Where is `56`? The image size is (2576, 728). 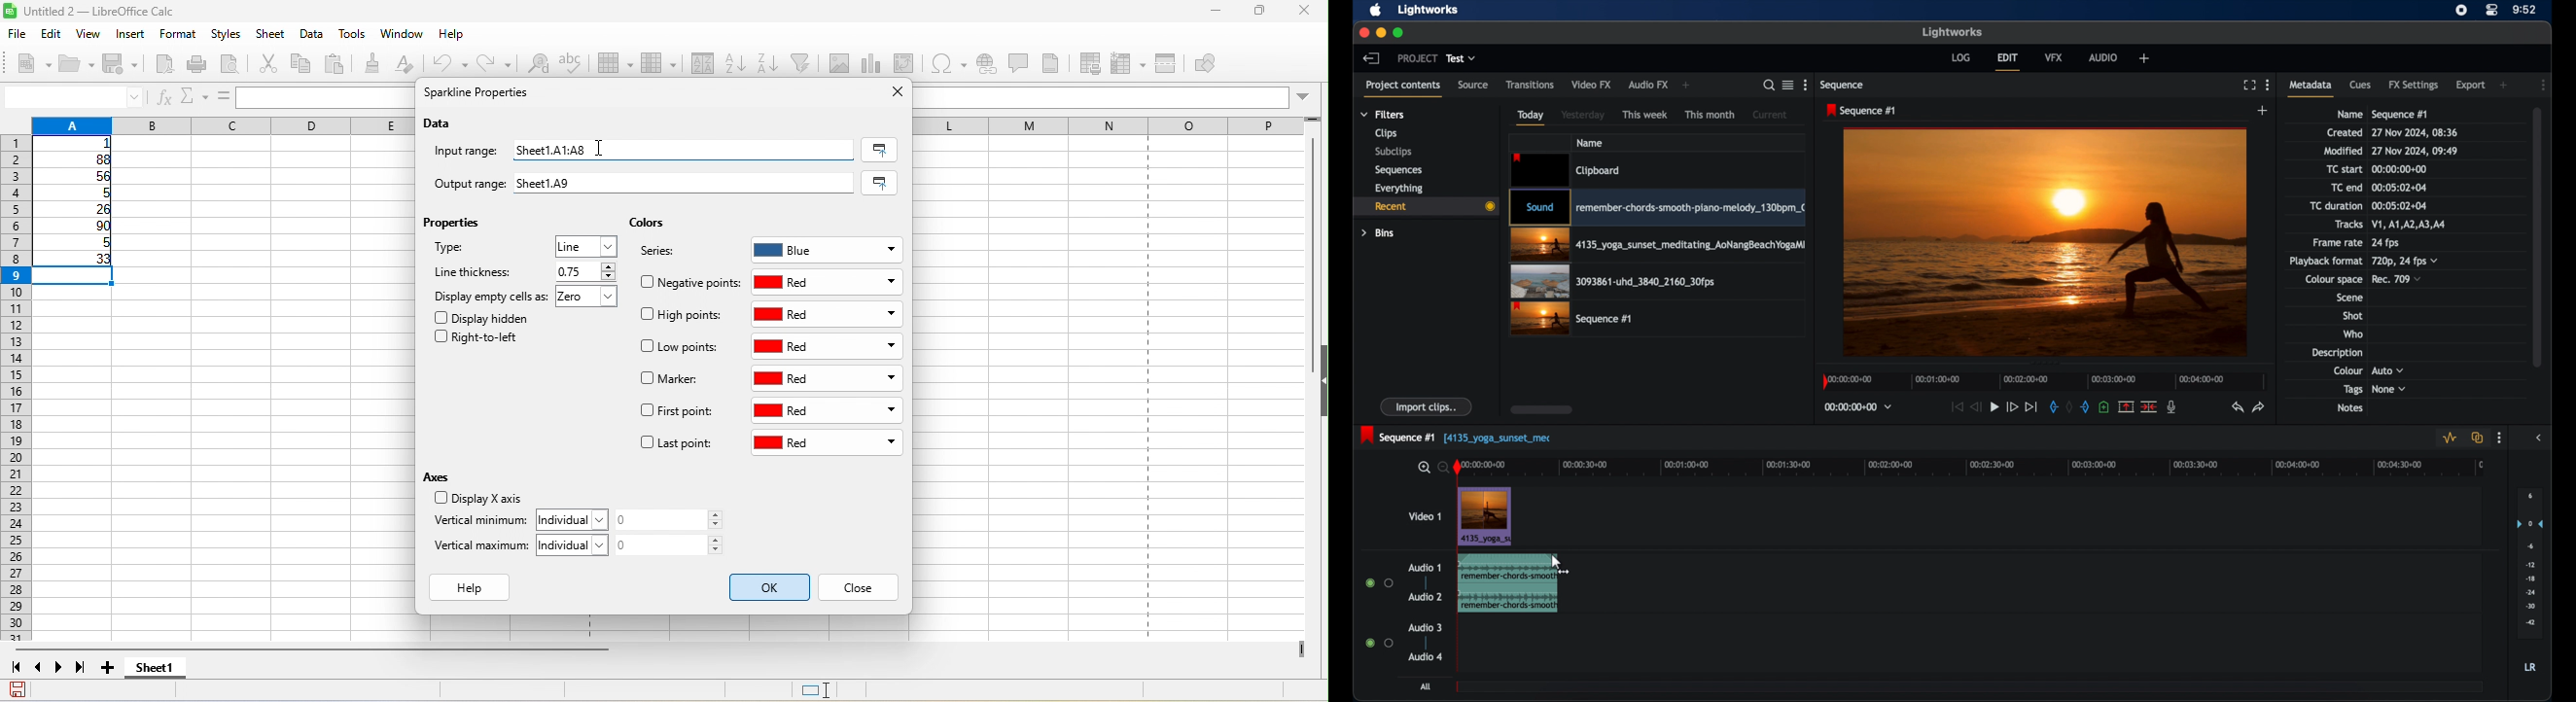
56 is located at coordinates (80, 177).